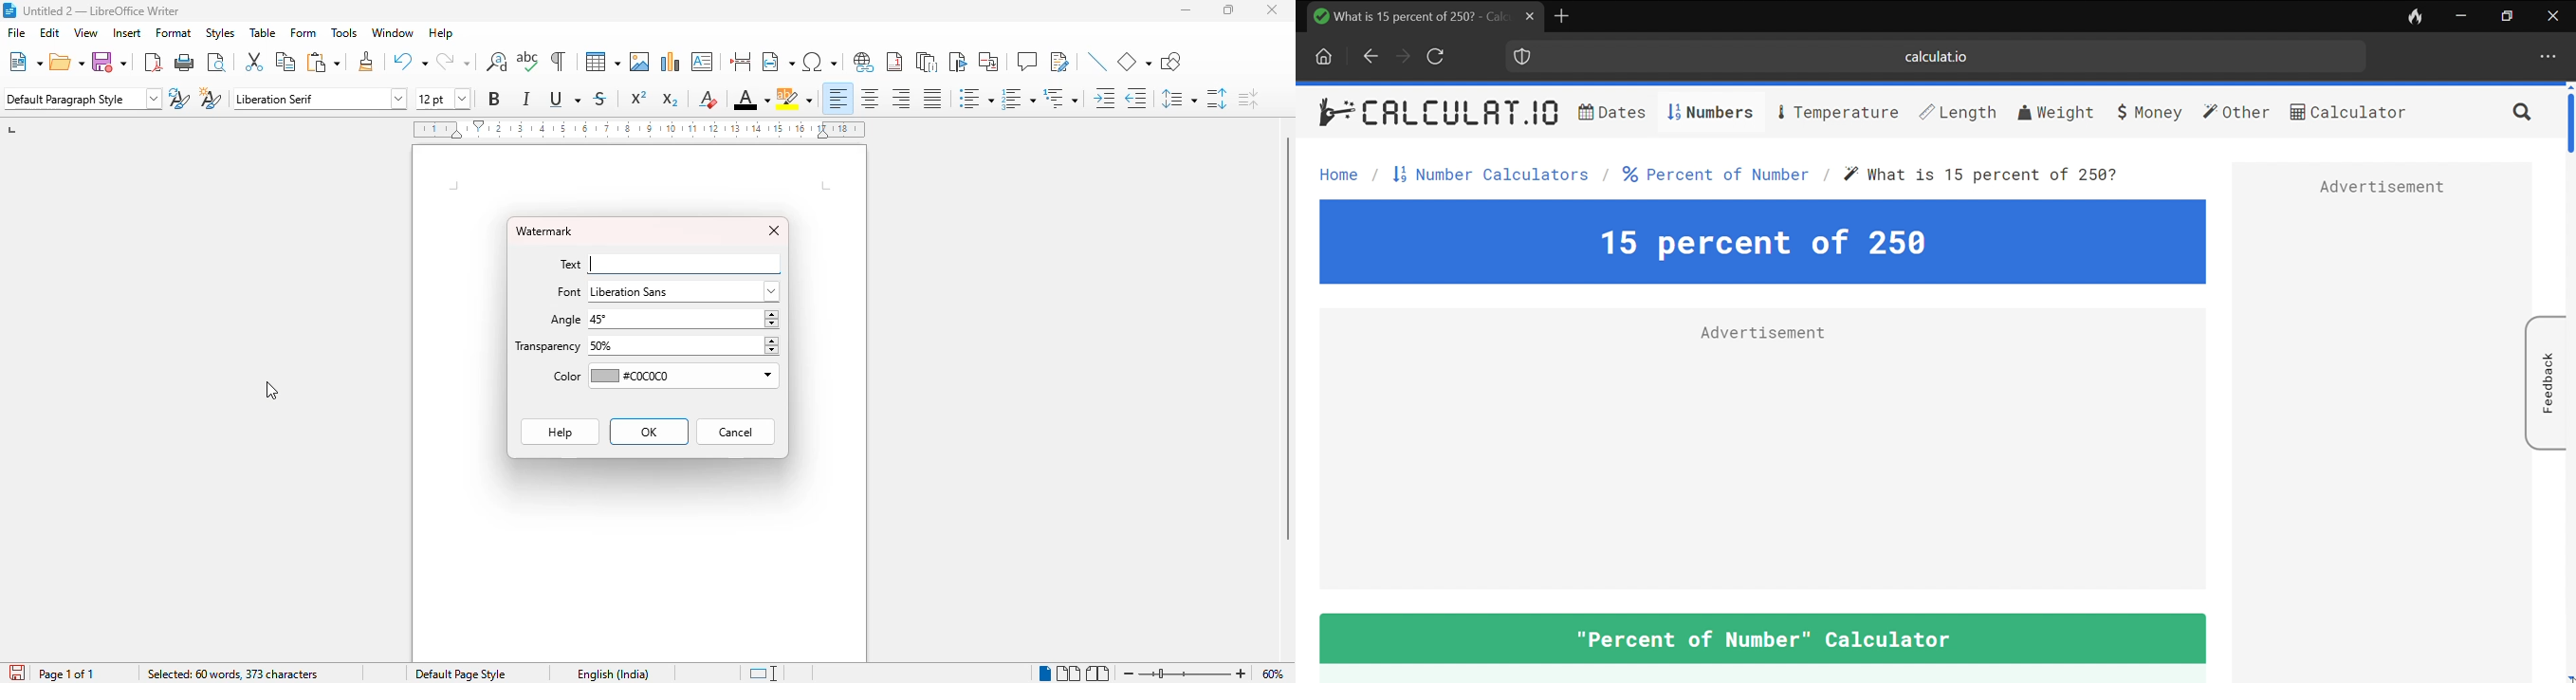 The width and height of the screenshot is (2576, 700). What do you see at coordinates (367, 61) in the screenshot?
I see `clone formatting` at bounding box center [367, 61].